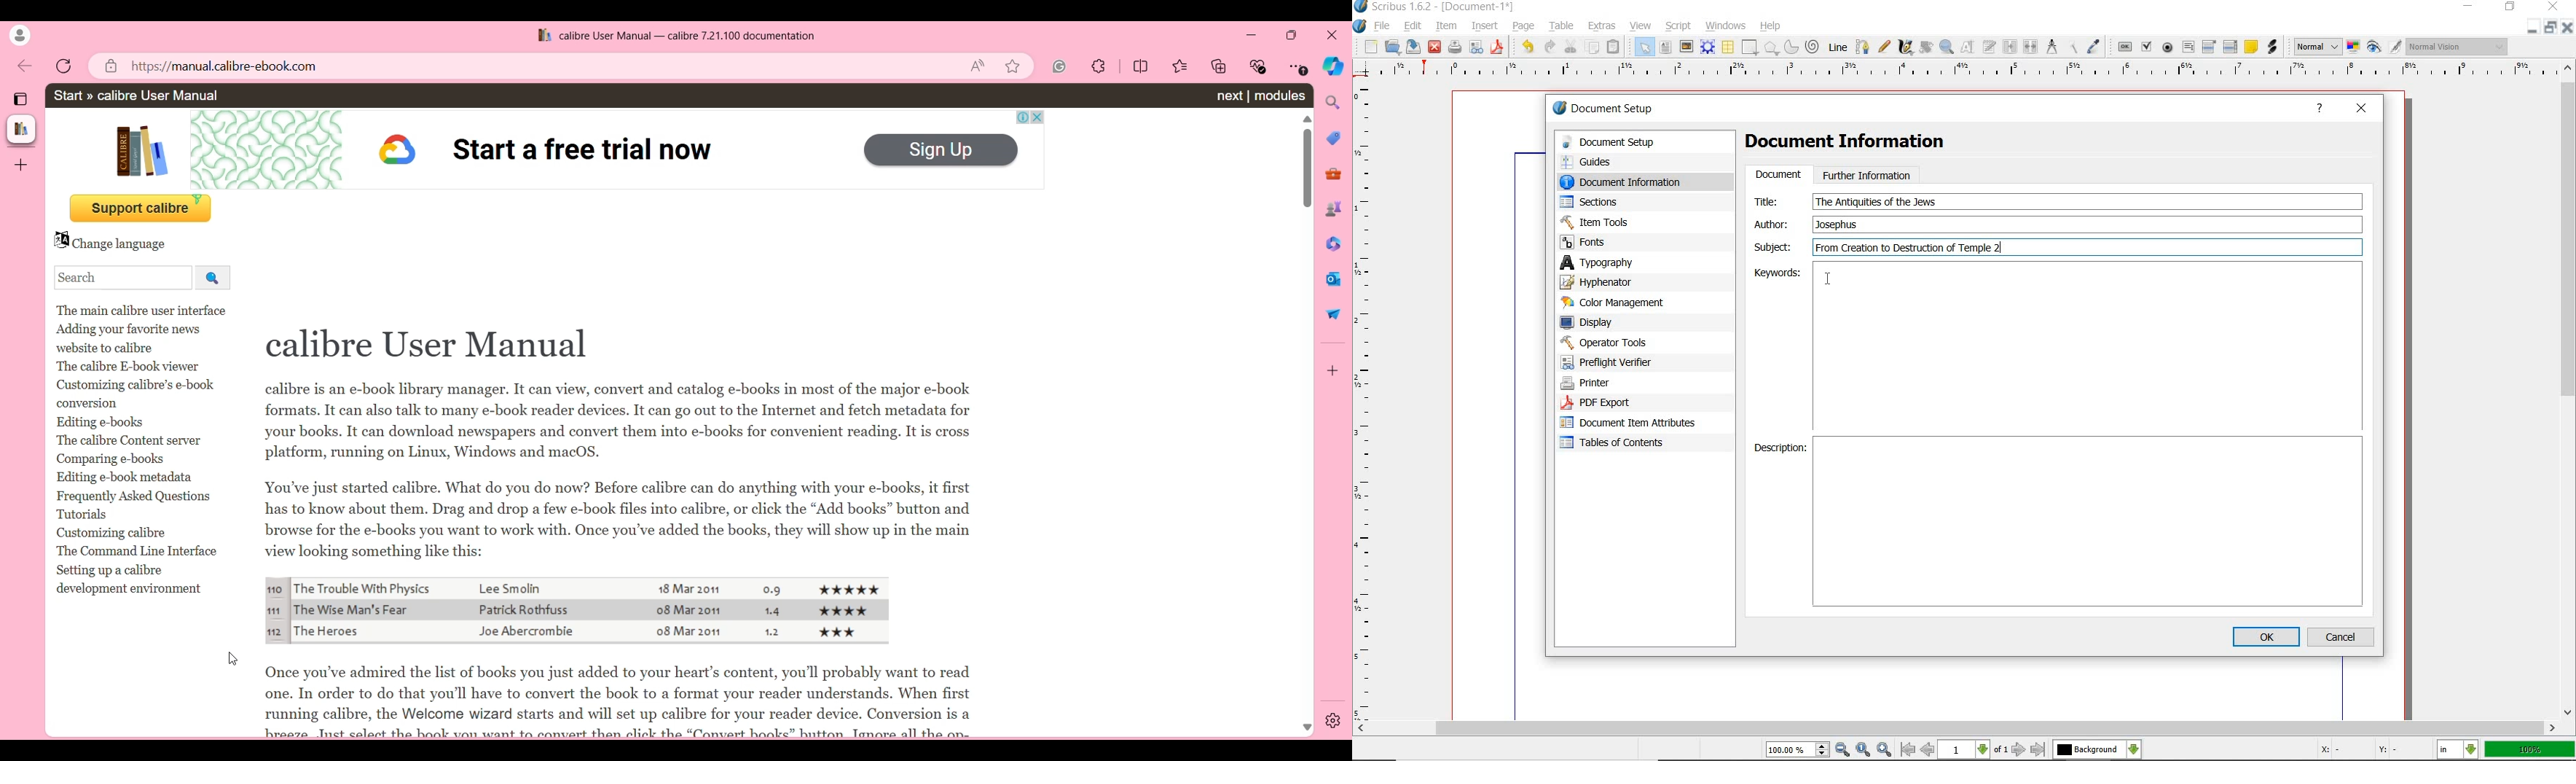 The width and height of the screenshot is (2576, 784). Describe the element at coordinates (1607, 282) in the screenshot. I see `hypenator` at that location.